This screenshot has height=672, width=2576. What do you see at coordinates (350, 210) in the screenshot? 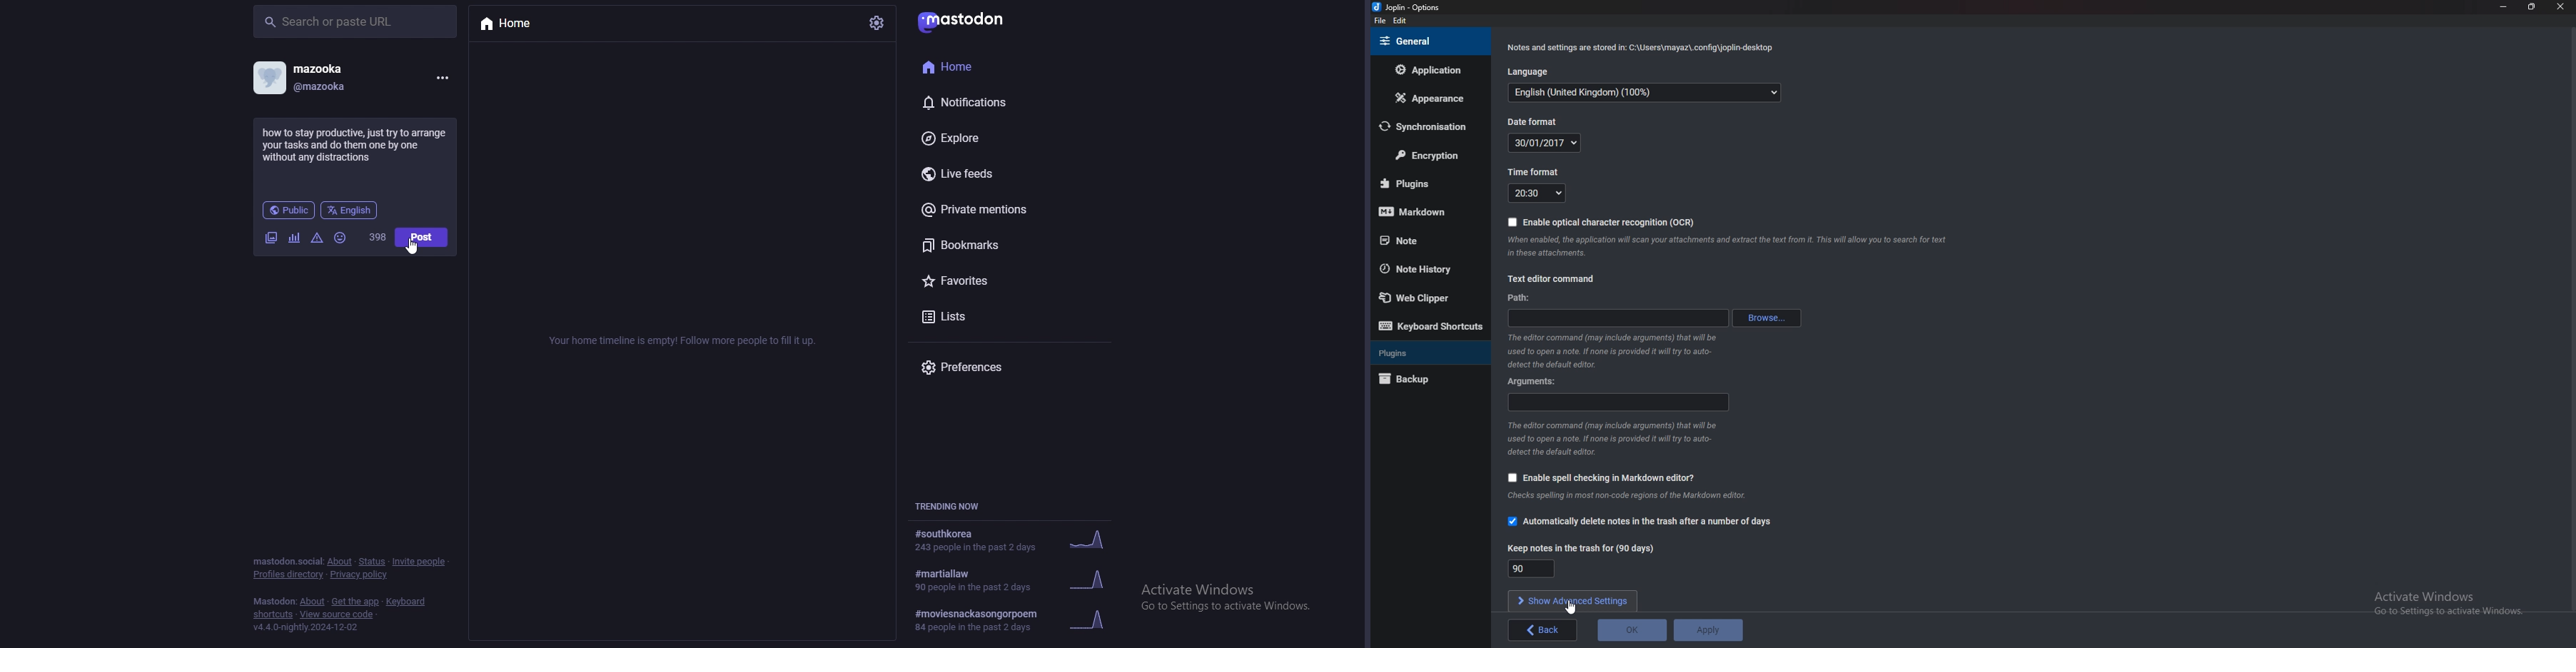
I see `language` at bounding box center [350, 210].